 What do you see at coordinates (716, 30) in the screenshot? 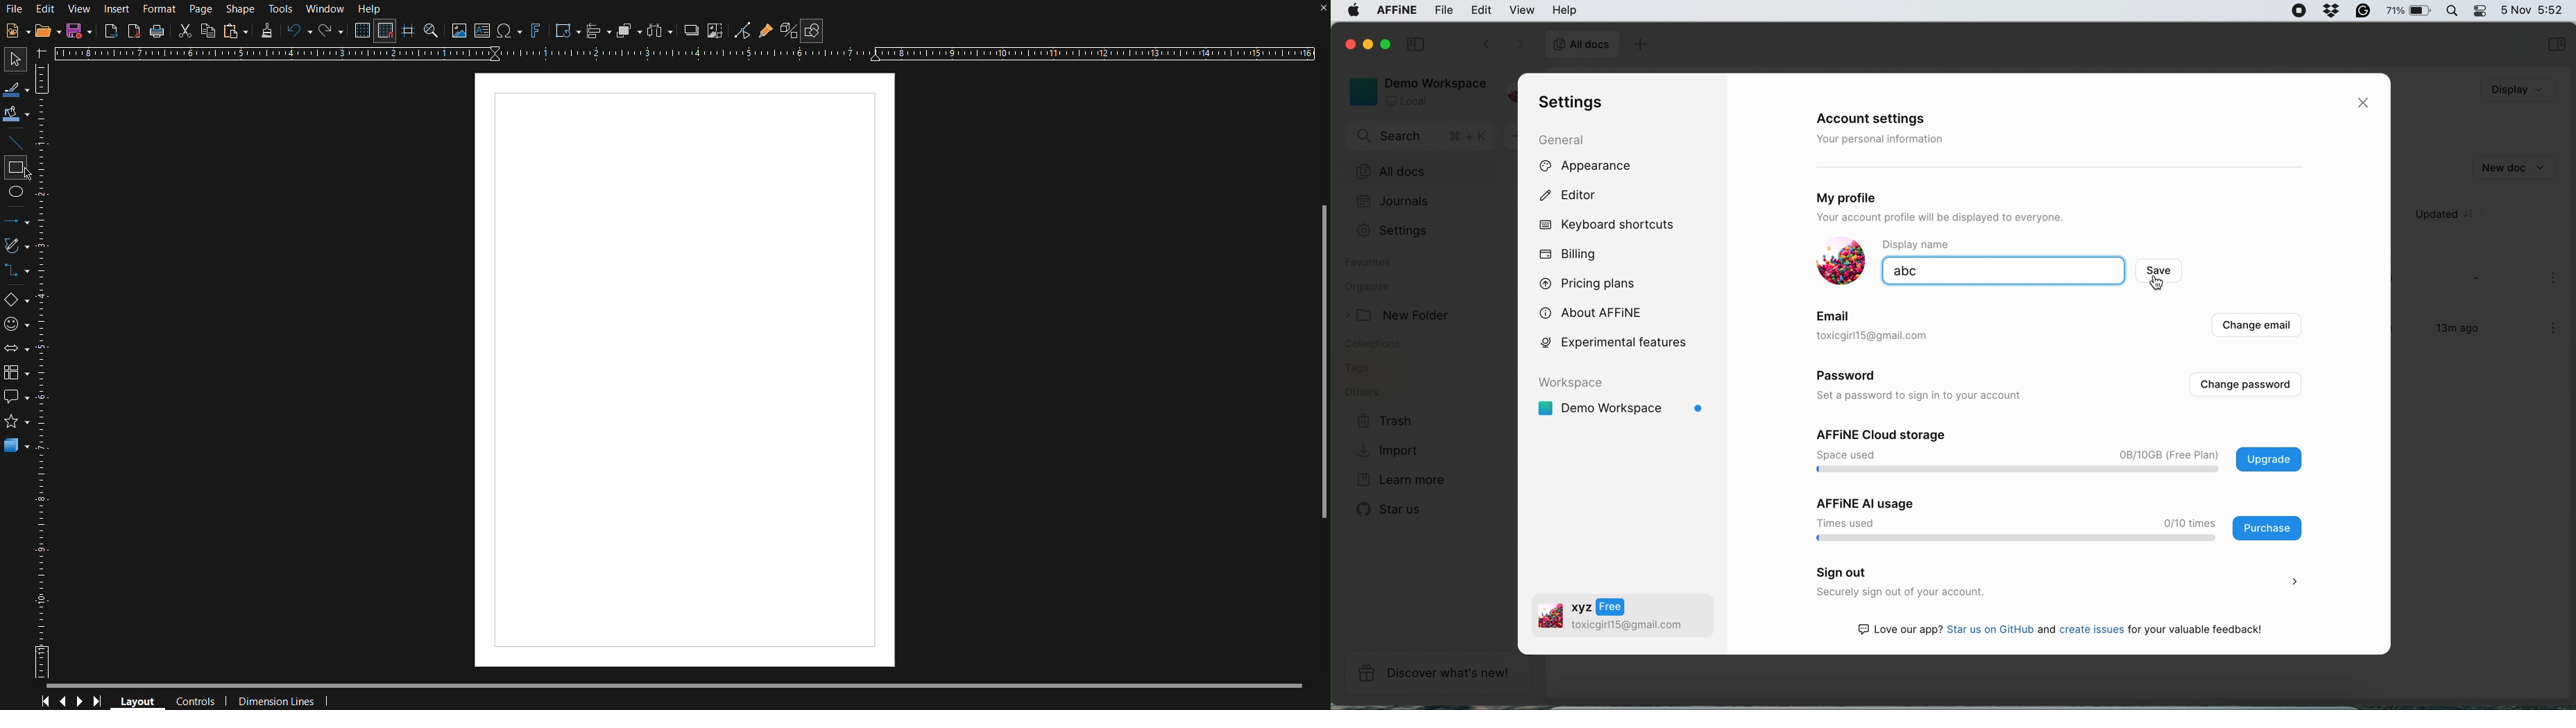
I see `Crop Images` at bounding box center [716, 30].